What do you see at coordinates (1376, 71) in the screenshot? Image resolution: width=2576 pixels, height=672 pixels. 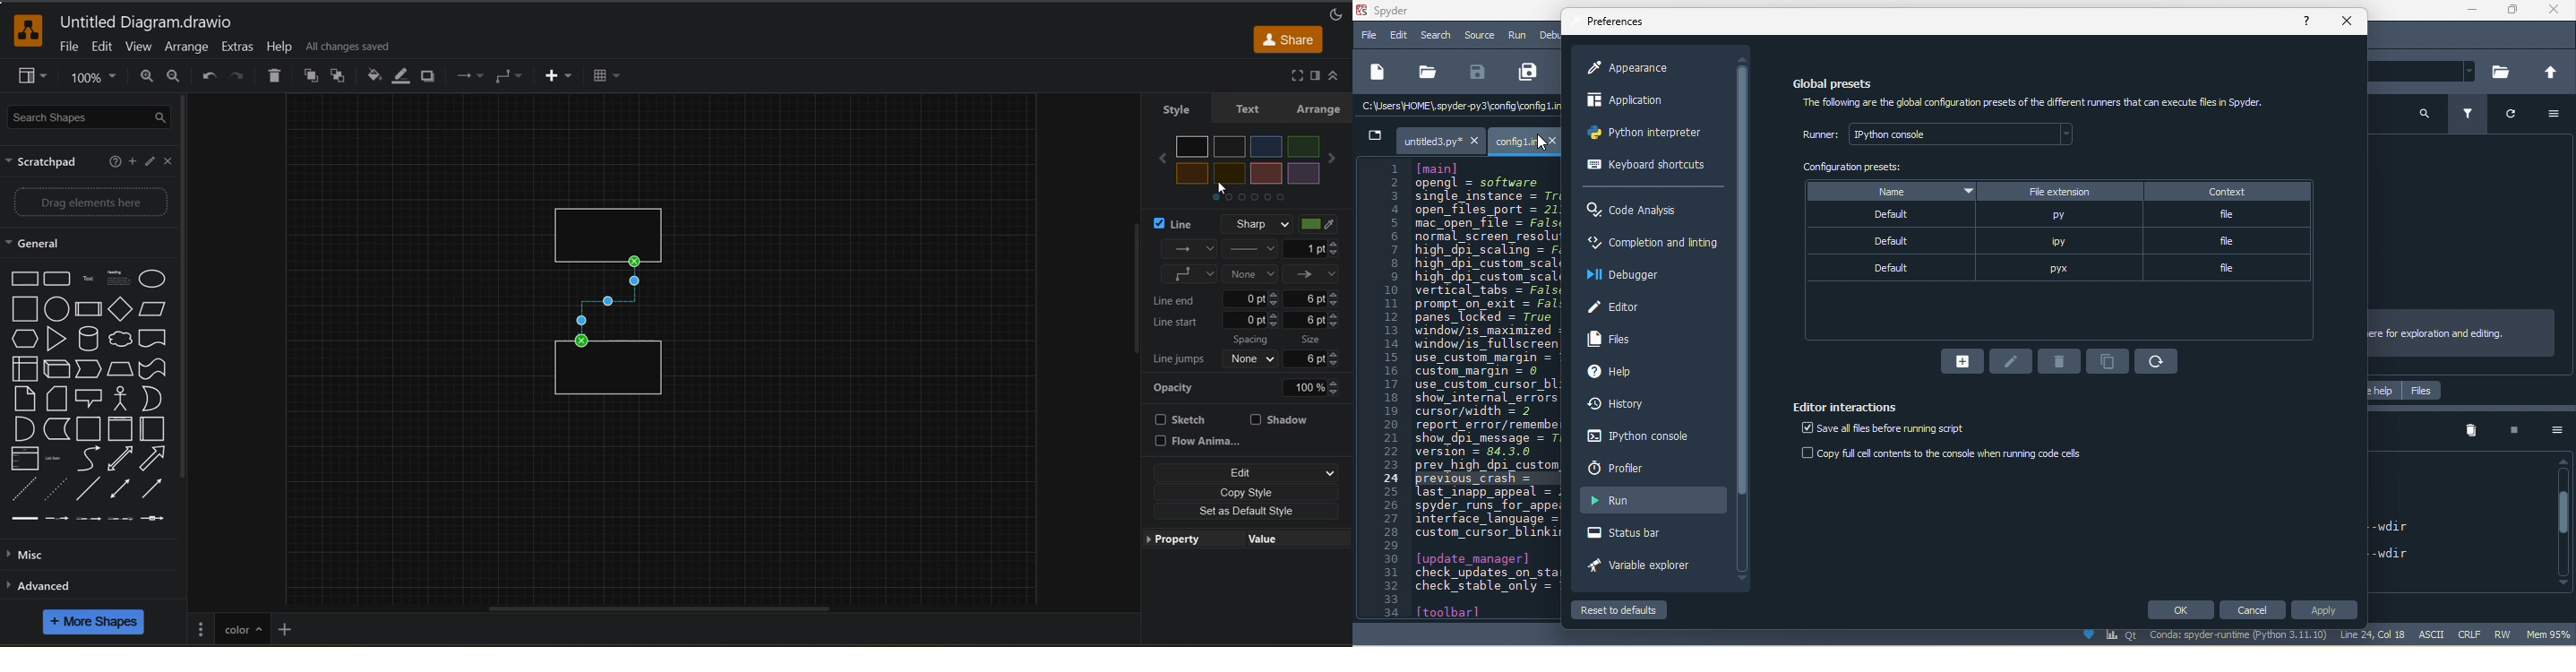 I see `new` at bounding box center [1376, 71].